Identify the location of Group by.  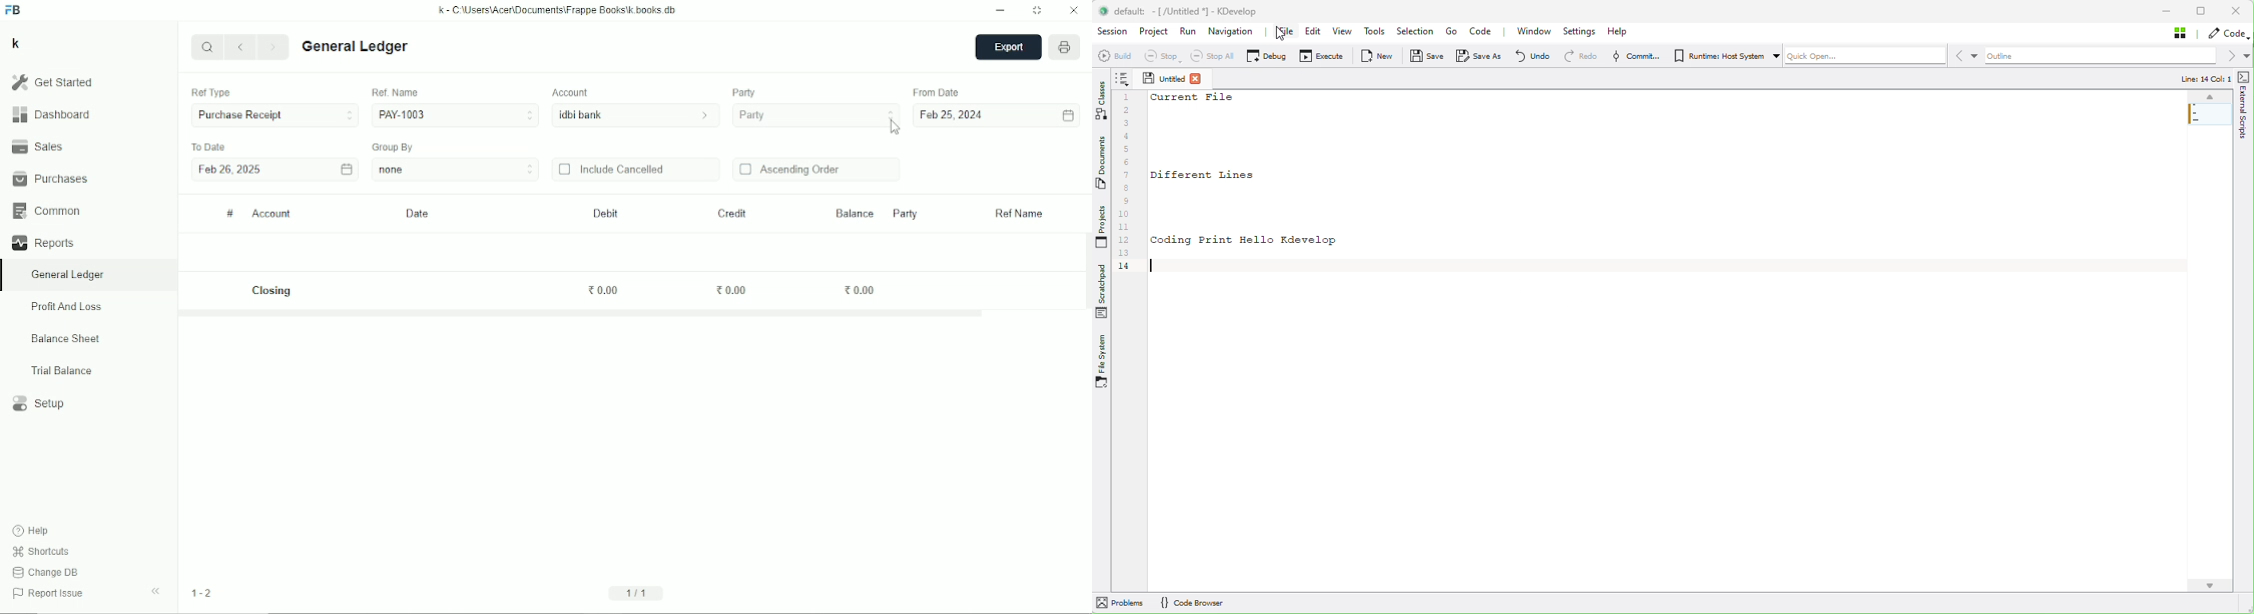
(394, 147).